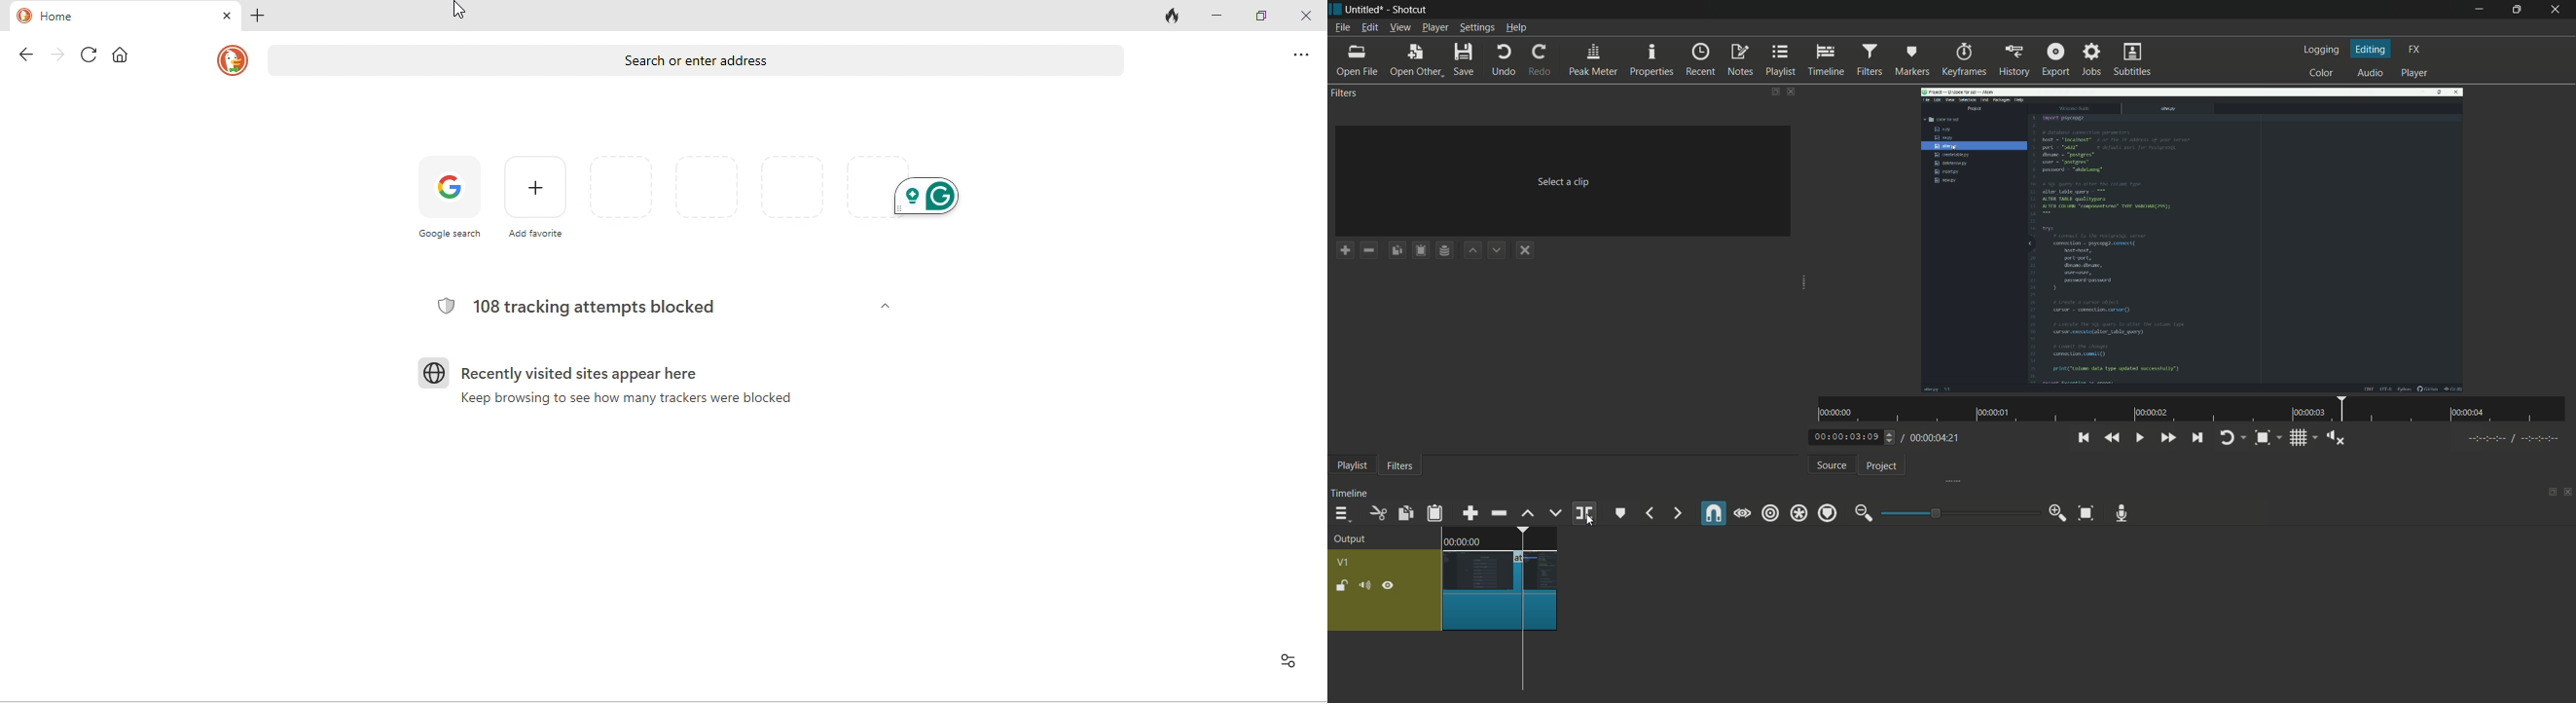  I want to click on output, so click(1351, 539).